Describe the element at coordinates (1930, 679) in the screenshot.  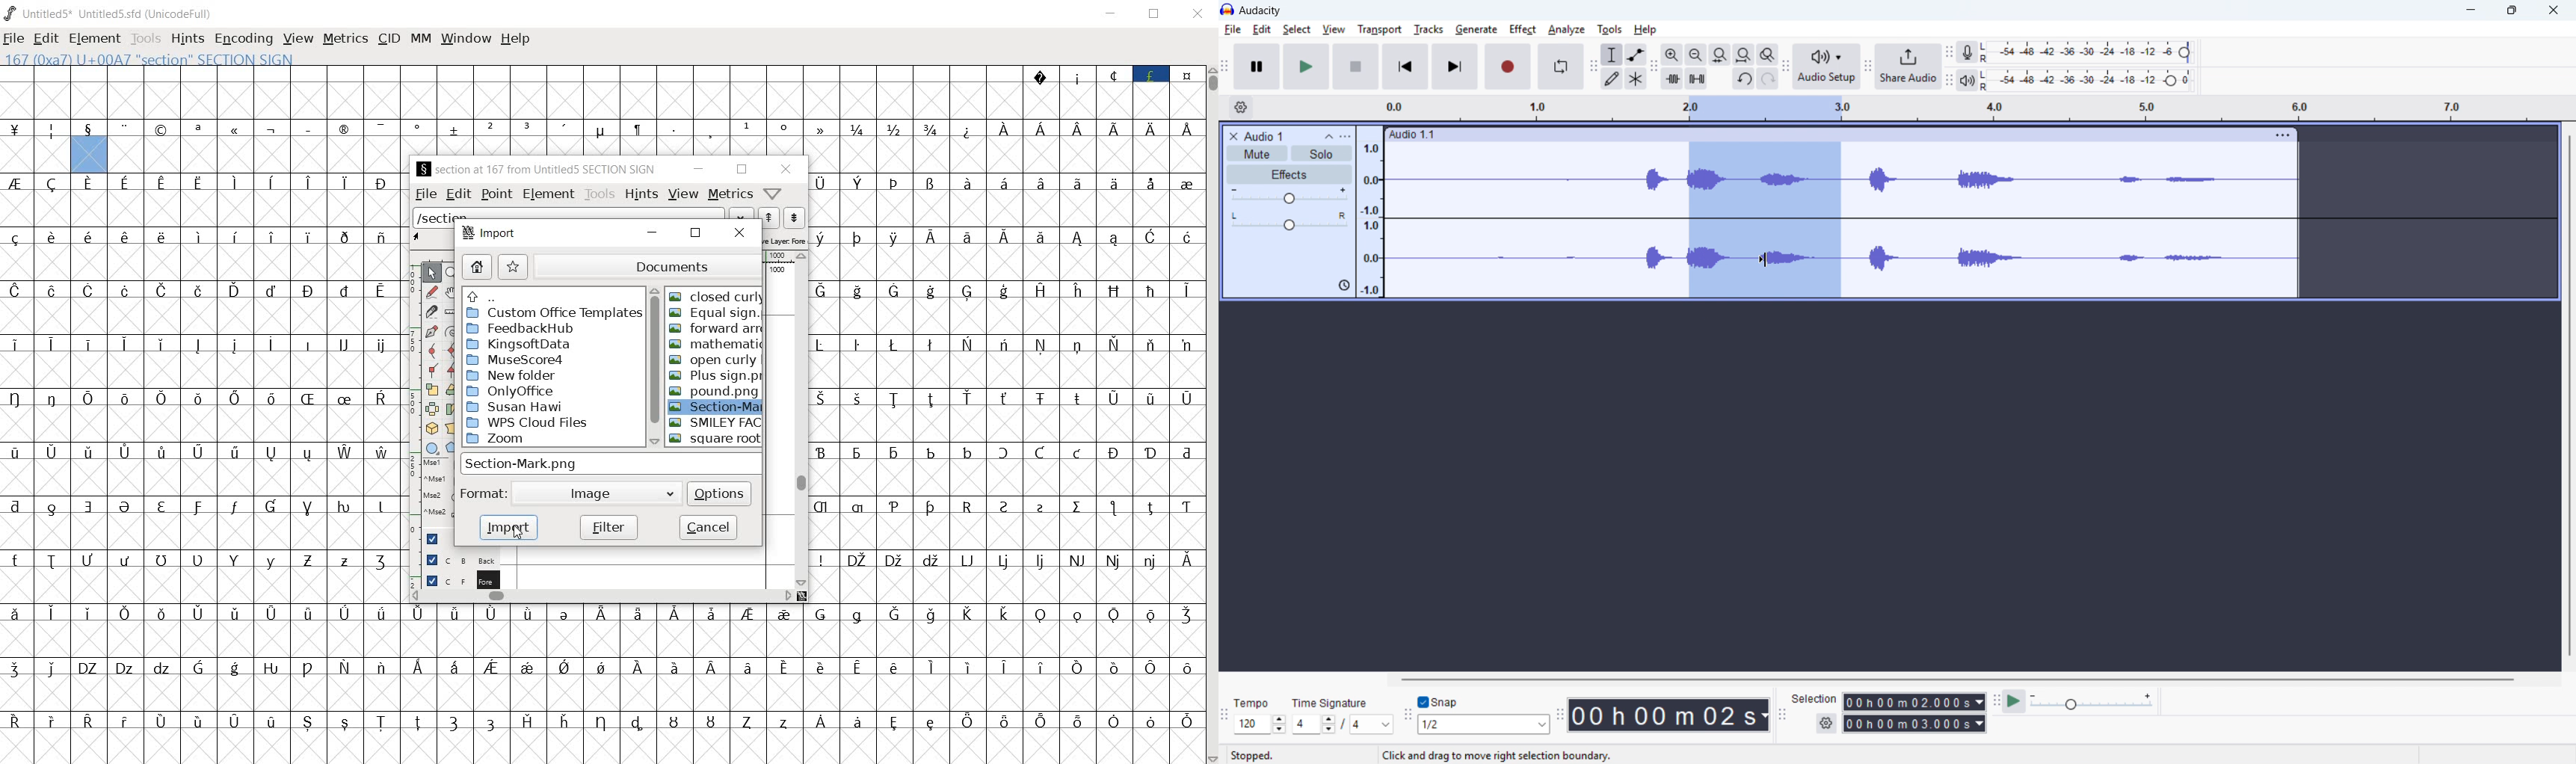
I see `Horizontal scroll bar` at that location.